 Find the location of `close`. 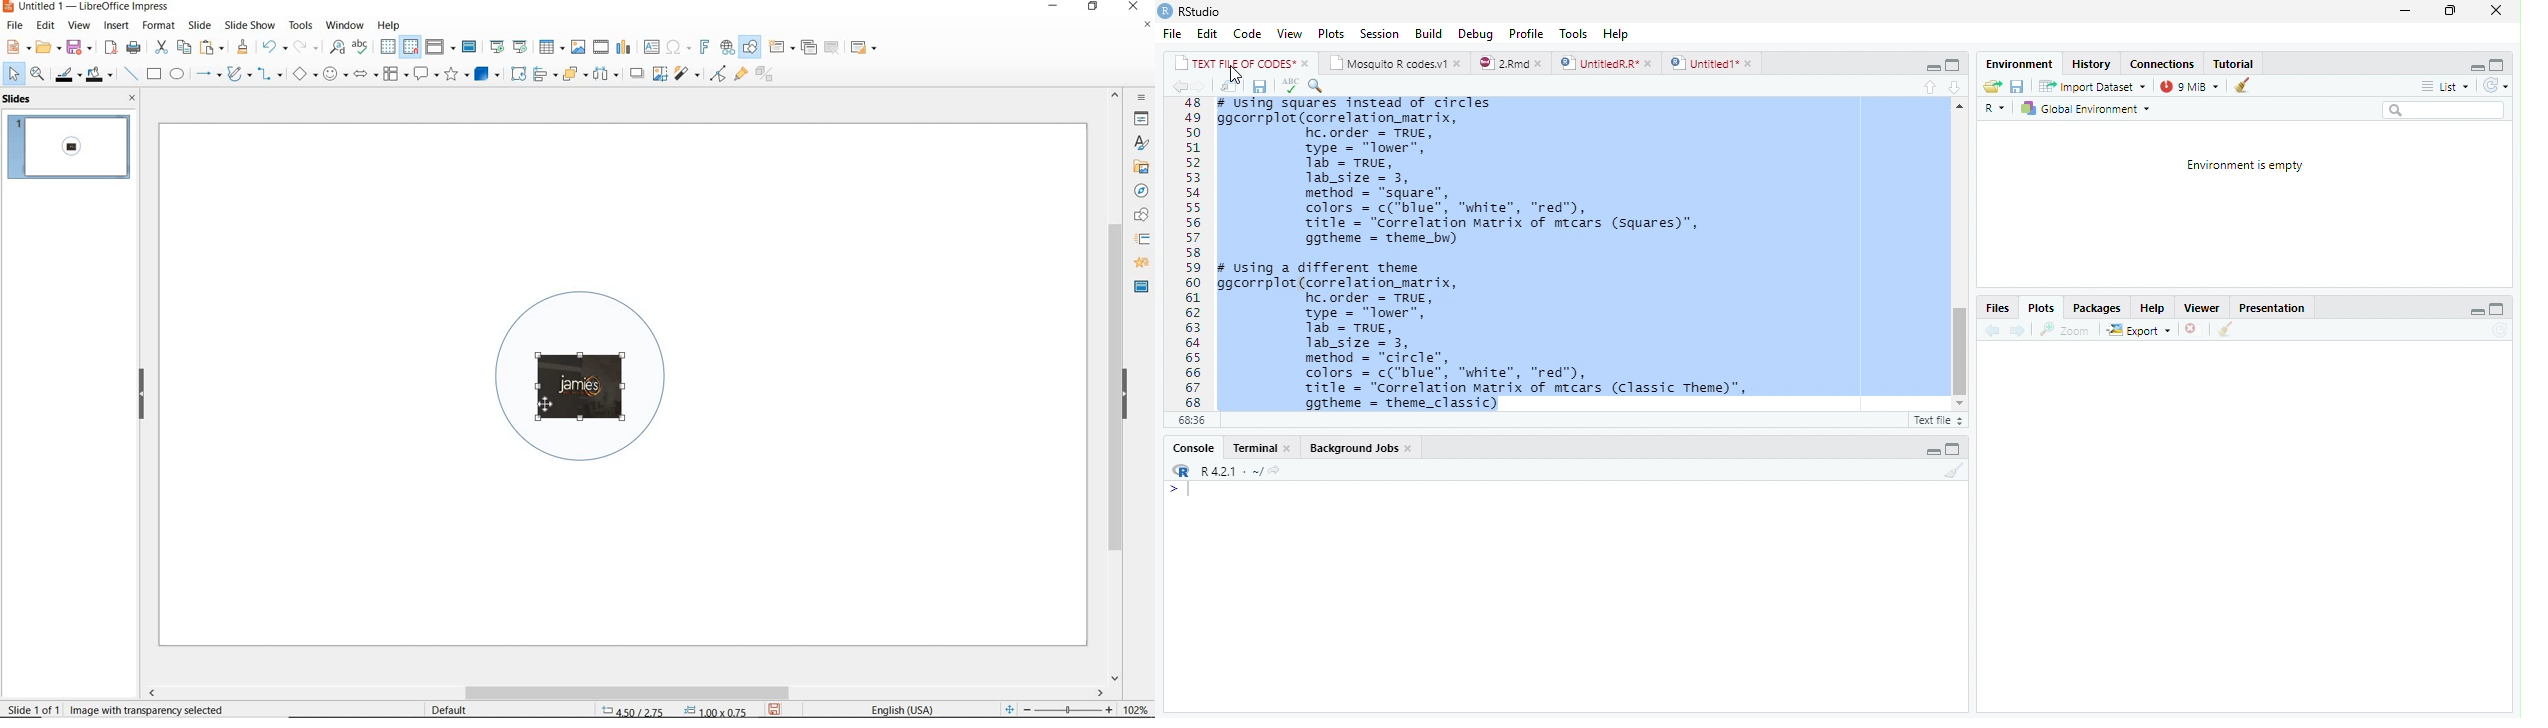

close is located at coordinates (129, 98).